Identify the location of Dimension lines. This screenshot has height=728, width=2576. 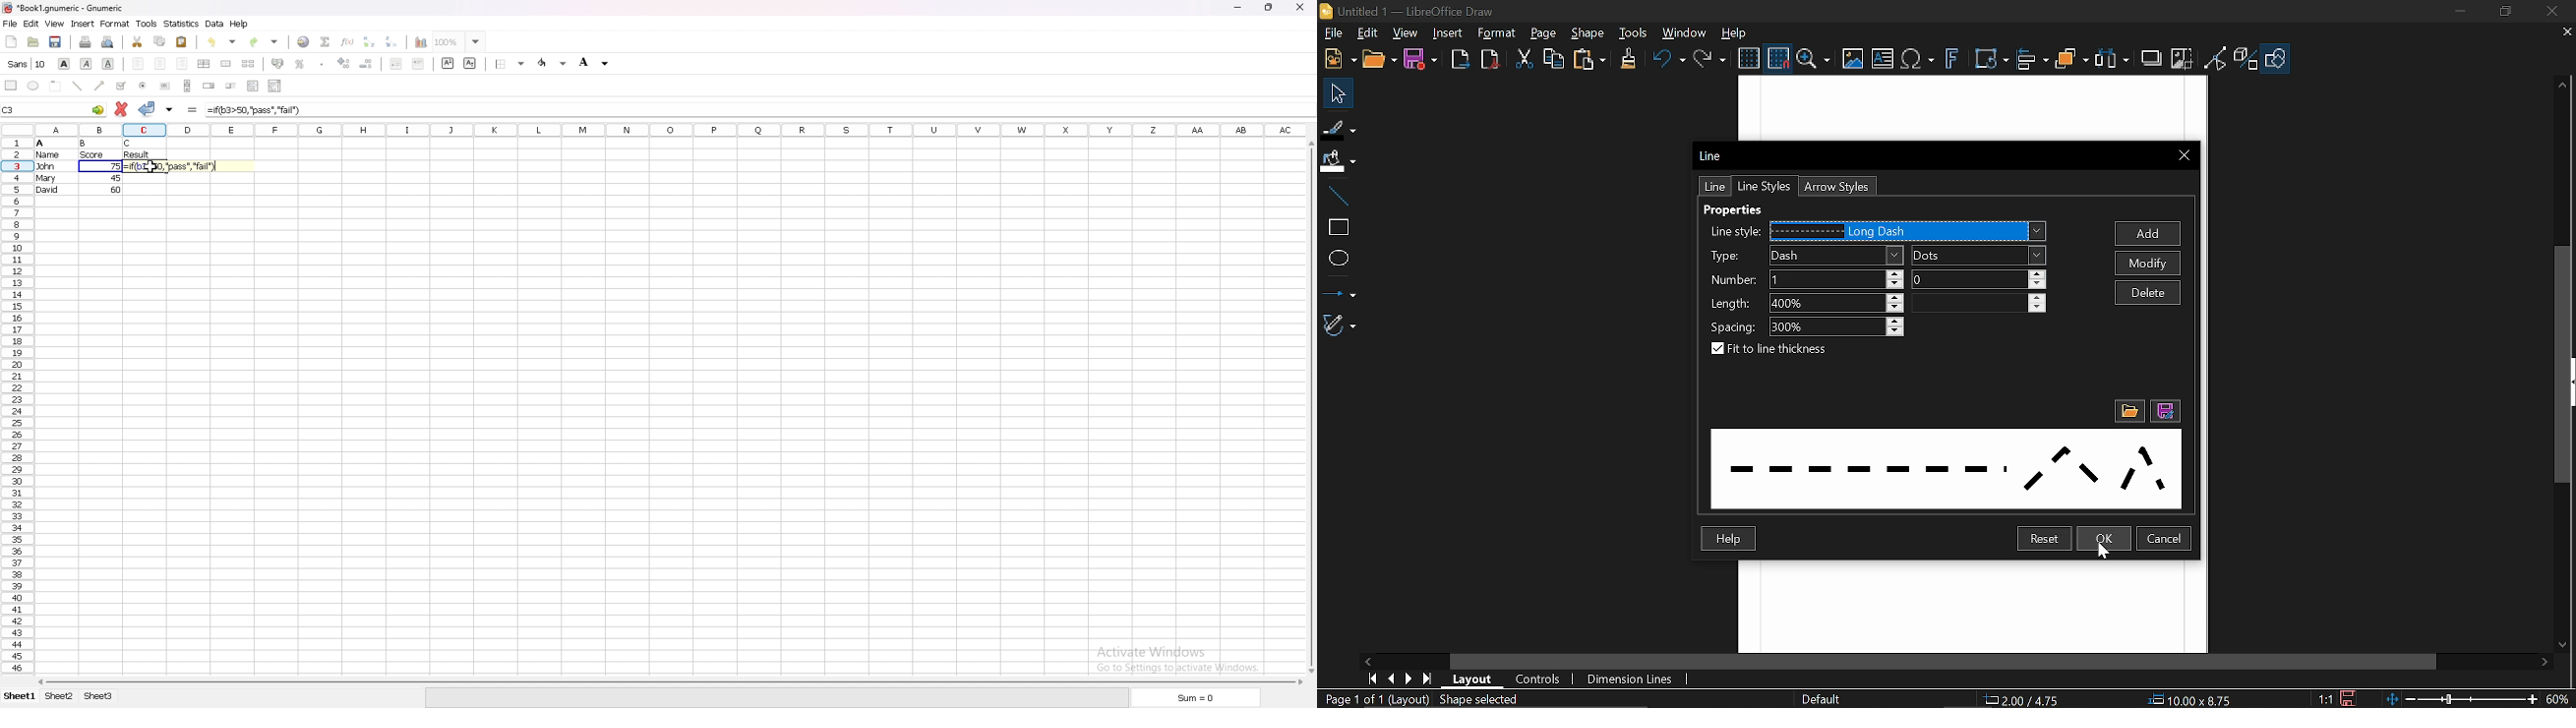
(1631, 678).